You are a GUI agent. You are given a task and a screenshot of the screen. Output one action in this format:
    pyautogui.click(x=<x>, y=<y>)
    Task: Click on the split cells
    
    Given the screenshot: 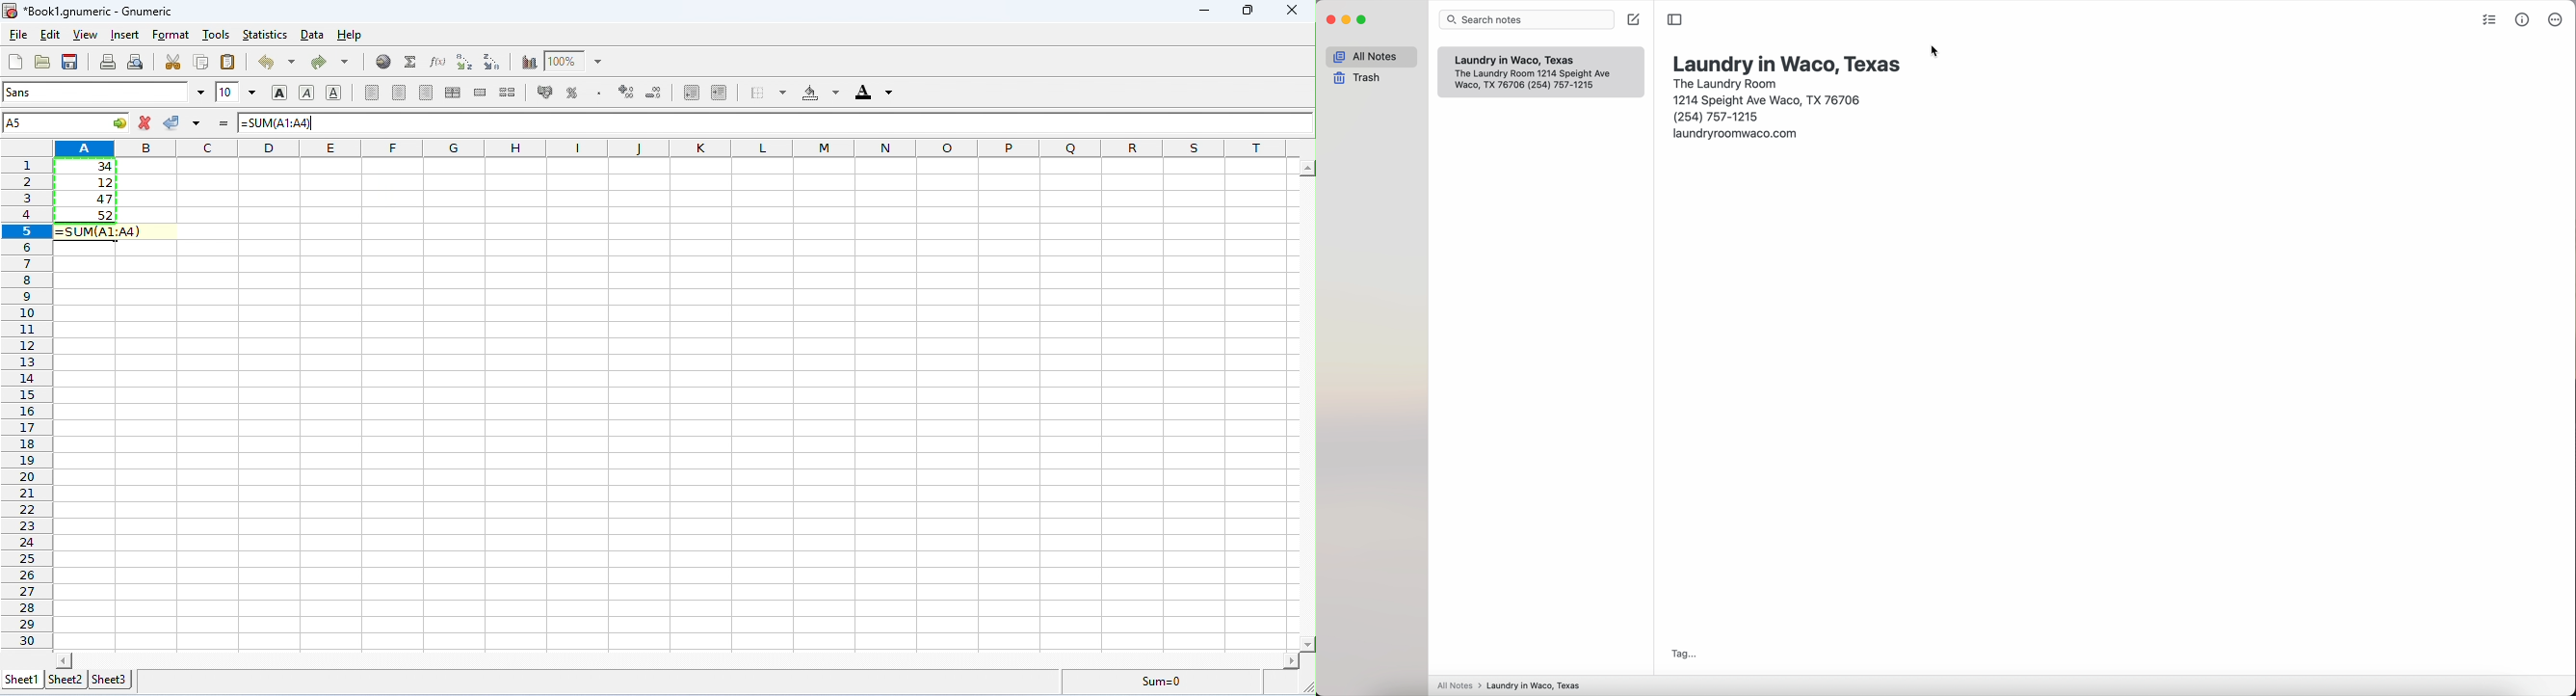 What is the action you would take?
    pyautogui.click(x=508, y=92)
    